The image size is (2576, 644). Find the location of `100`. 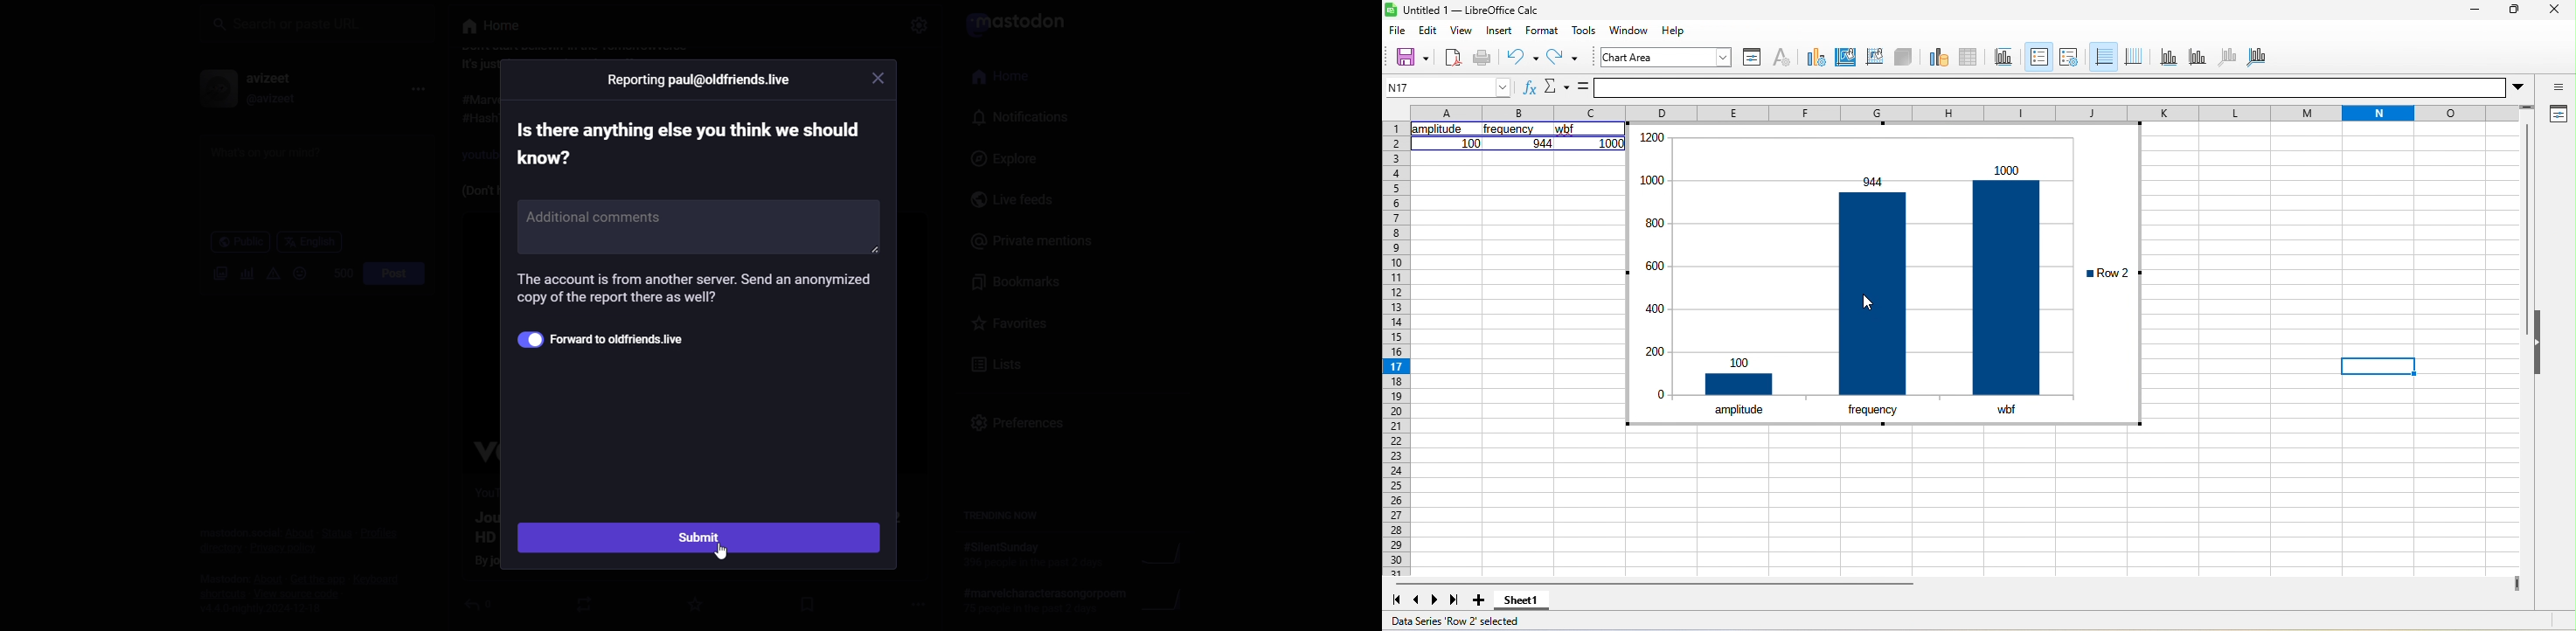

100 is located at coordinates (1471, 143).